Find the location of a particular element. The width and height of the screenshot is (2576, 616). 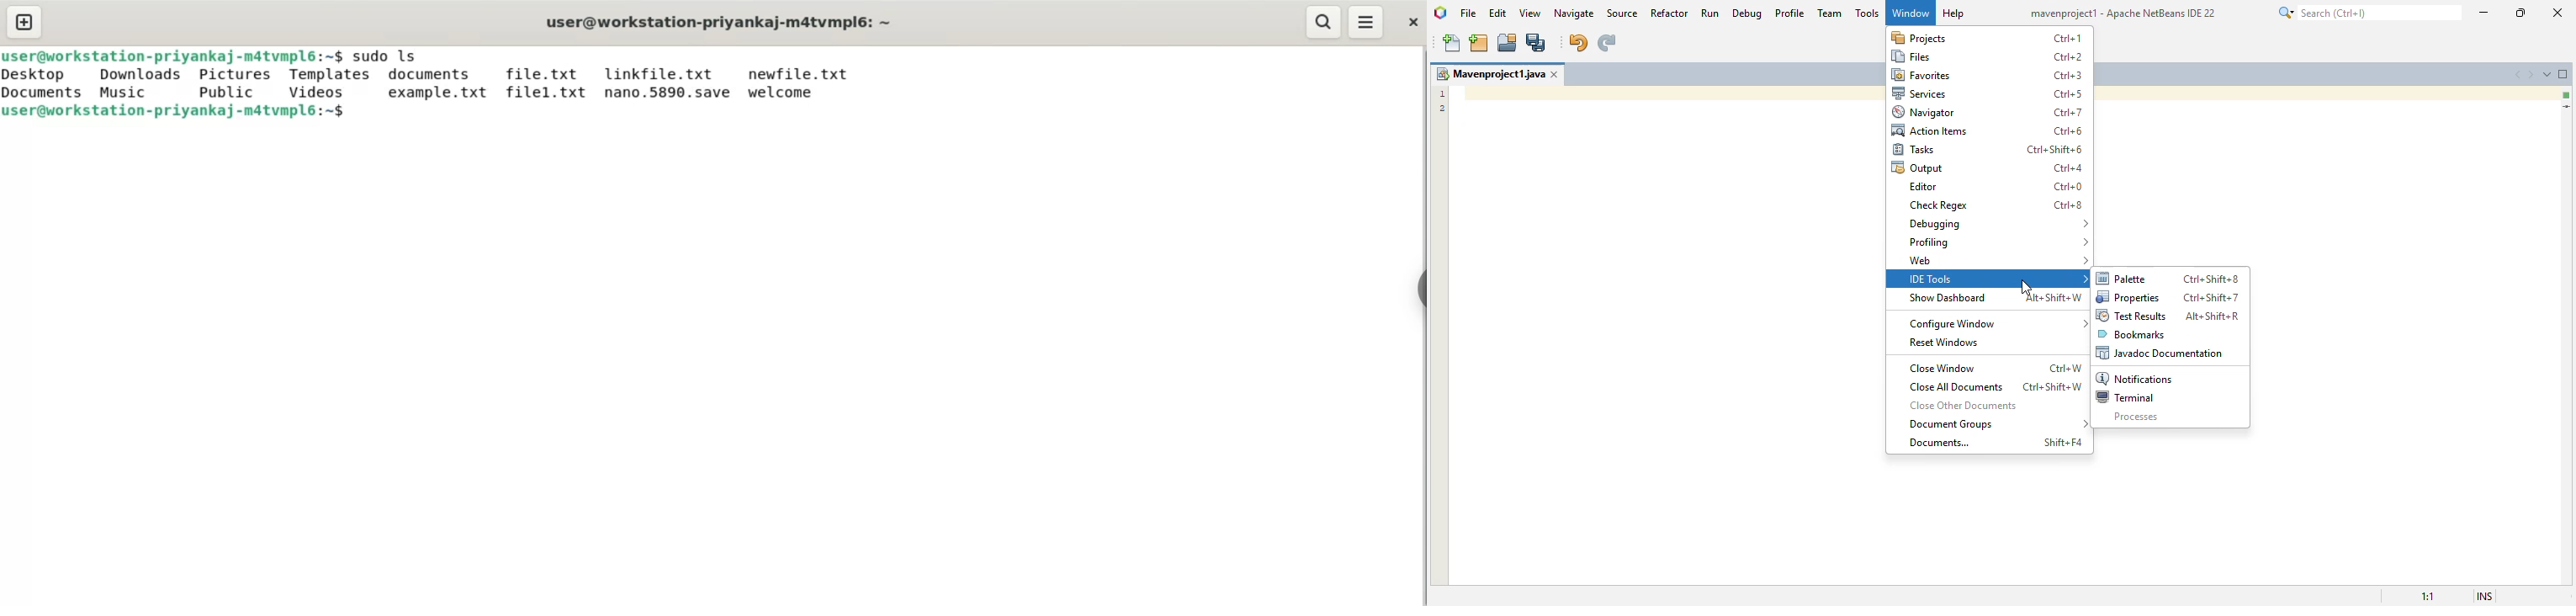

newfile is located at coordinates (796, 74).